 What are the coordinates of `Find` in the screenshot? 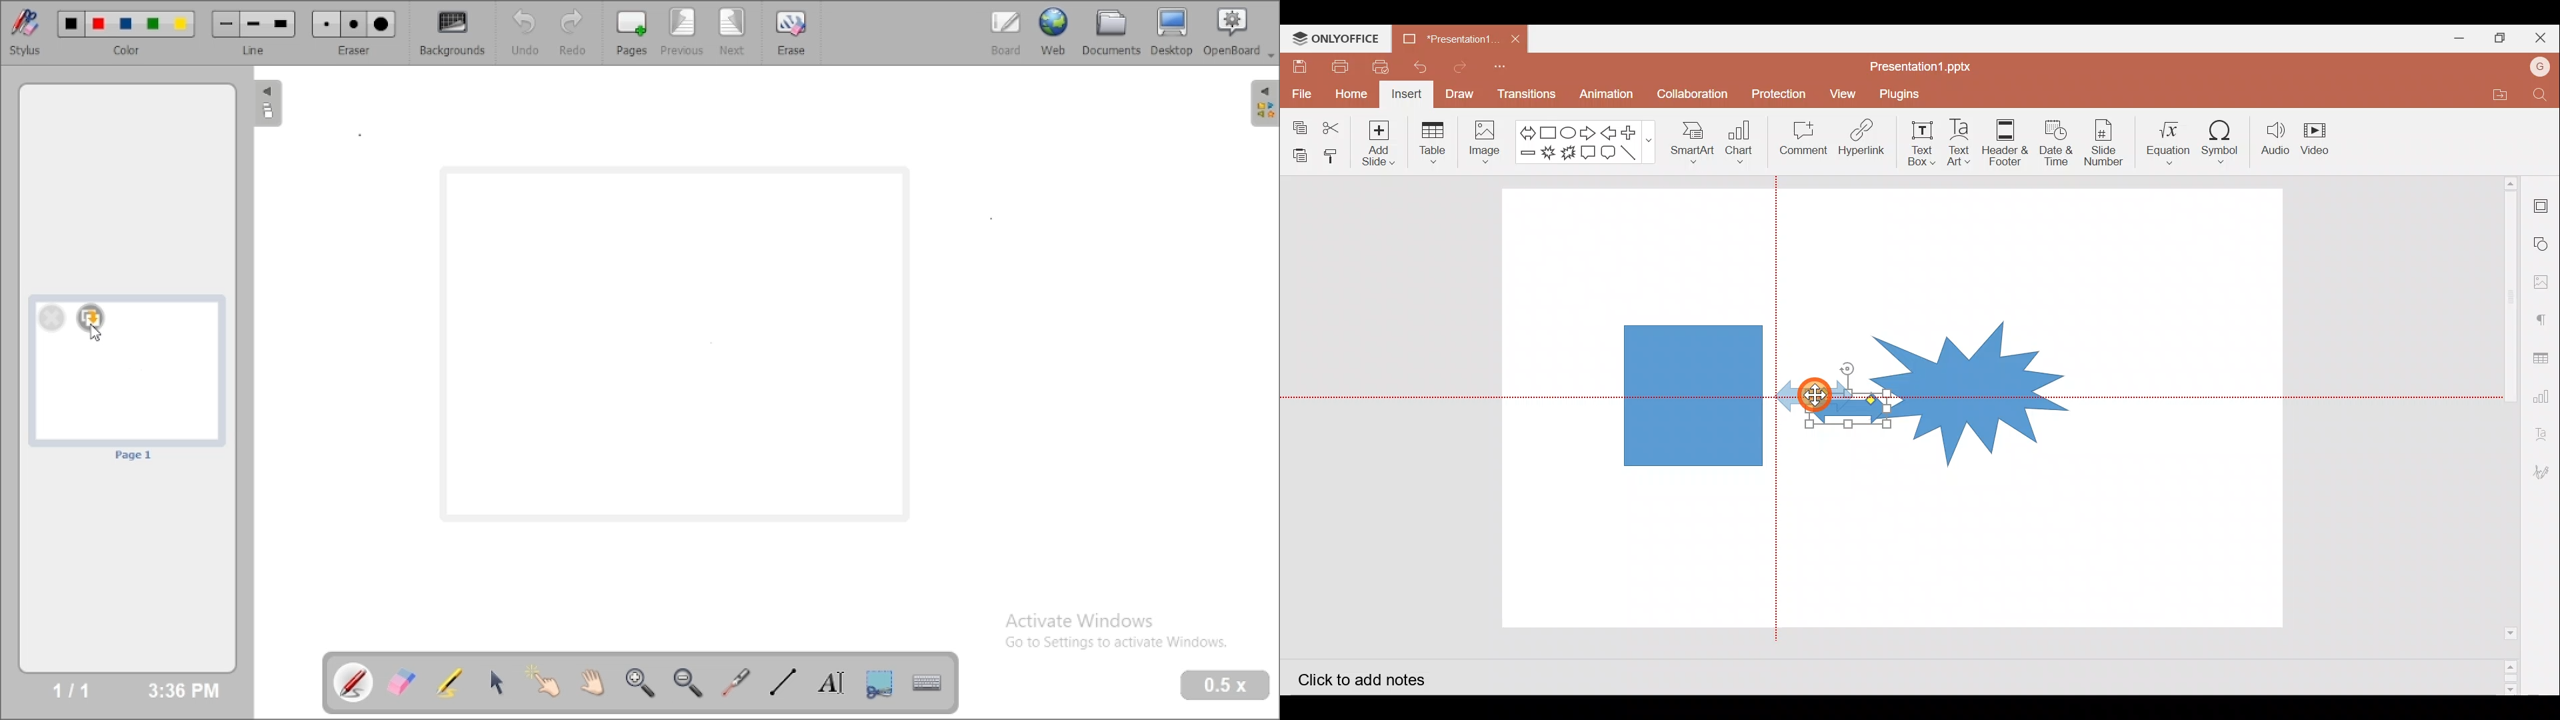 It's located at (2540, 95).